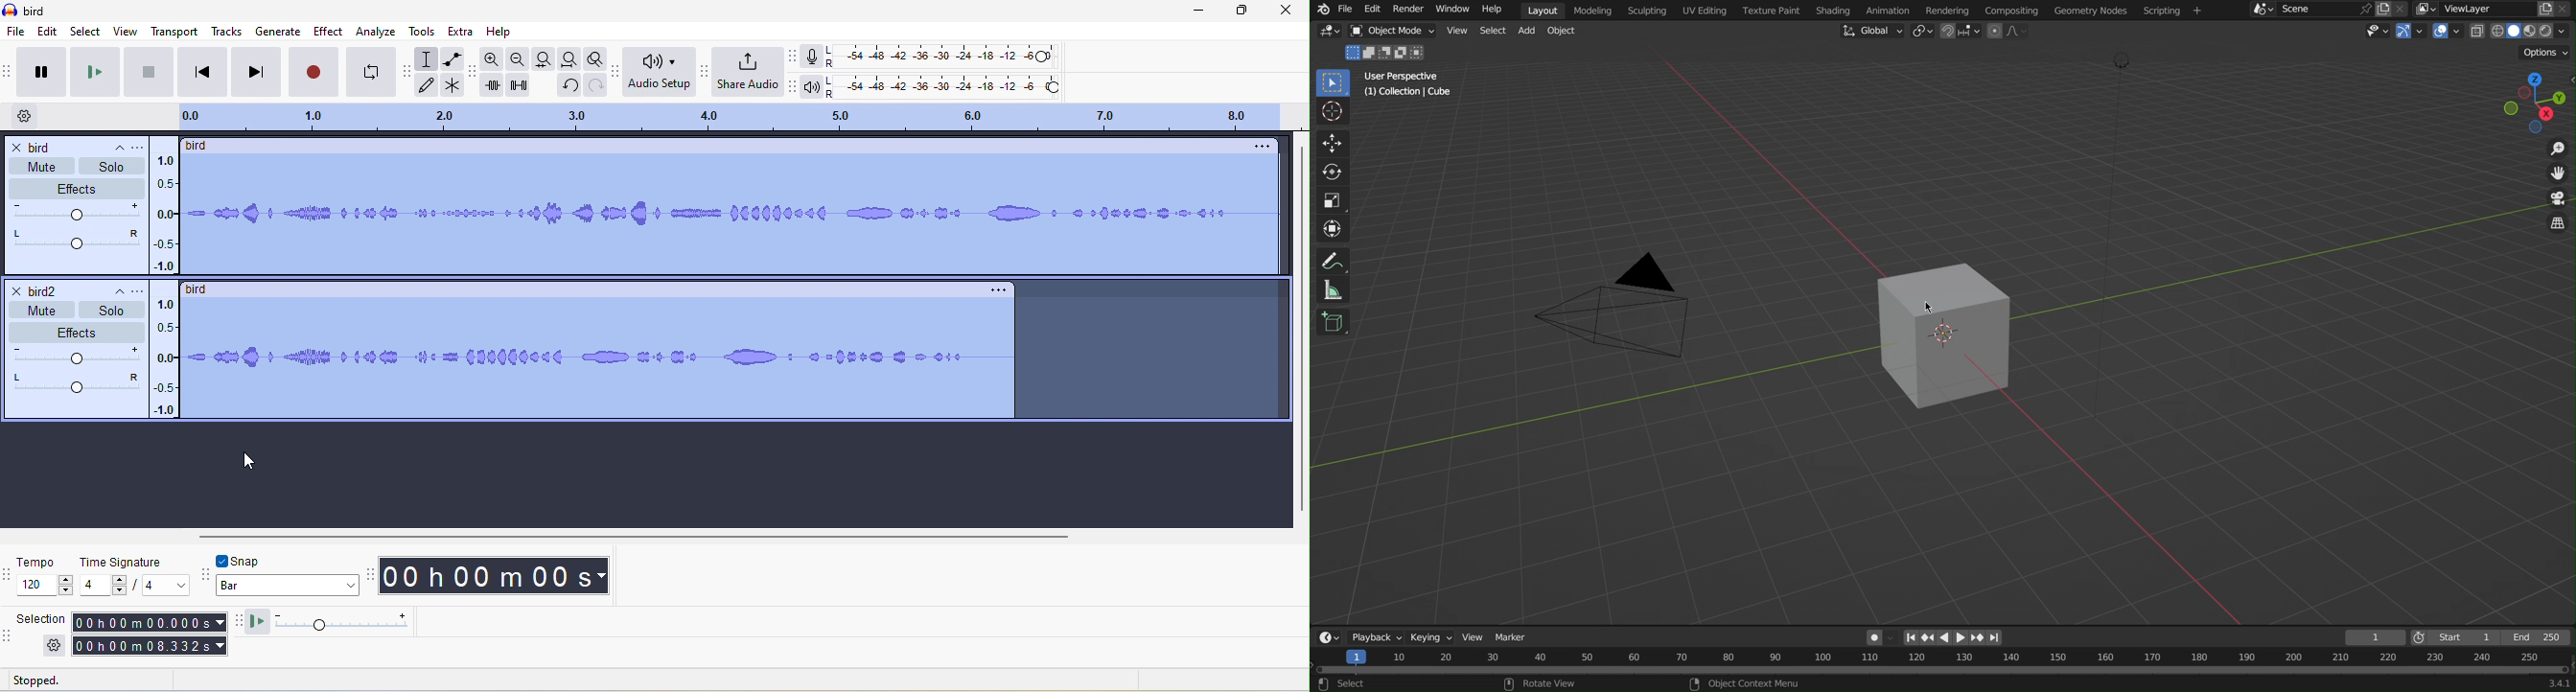 This screenshot has width=2576, height=700. I want to click on timeline options, so click(27, 118).